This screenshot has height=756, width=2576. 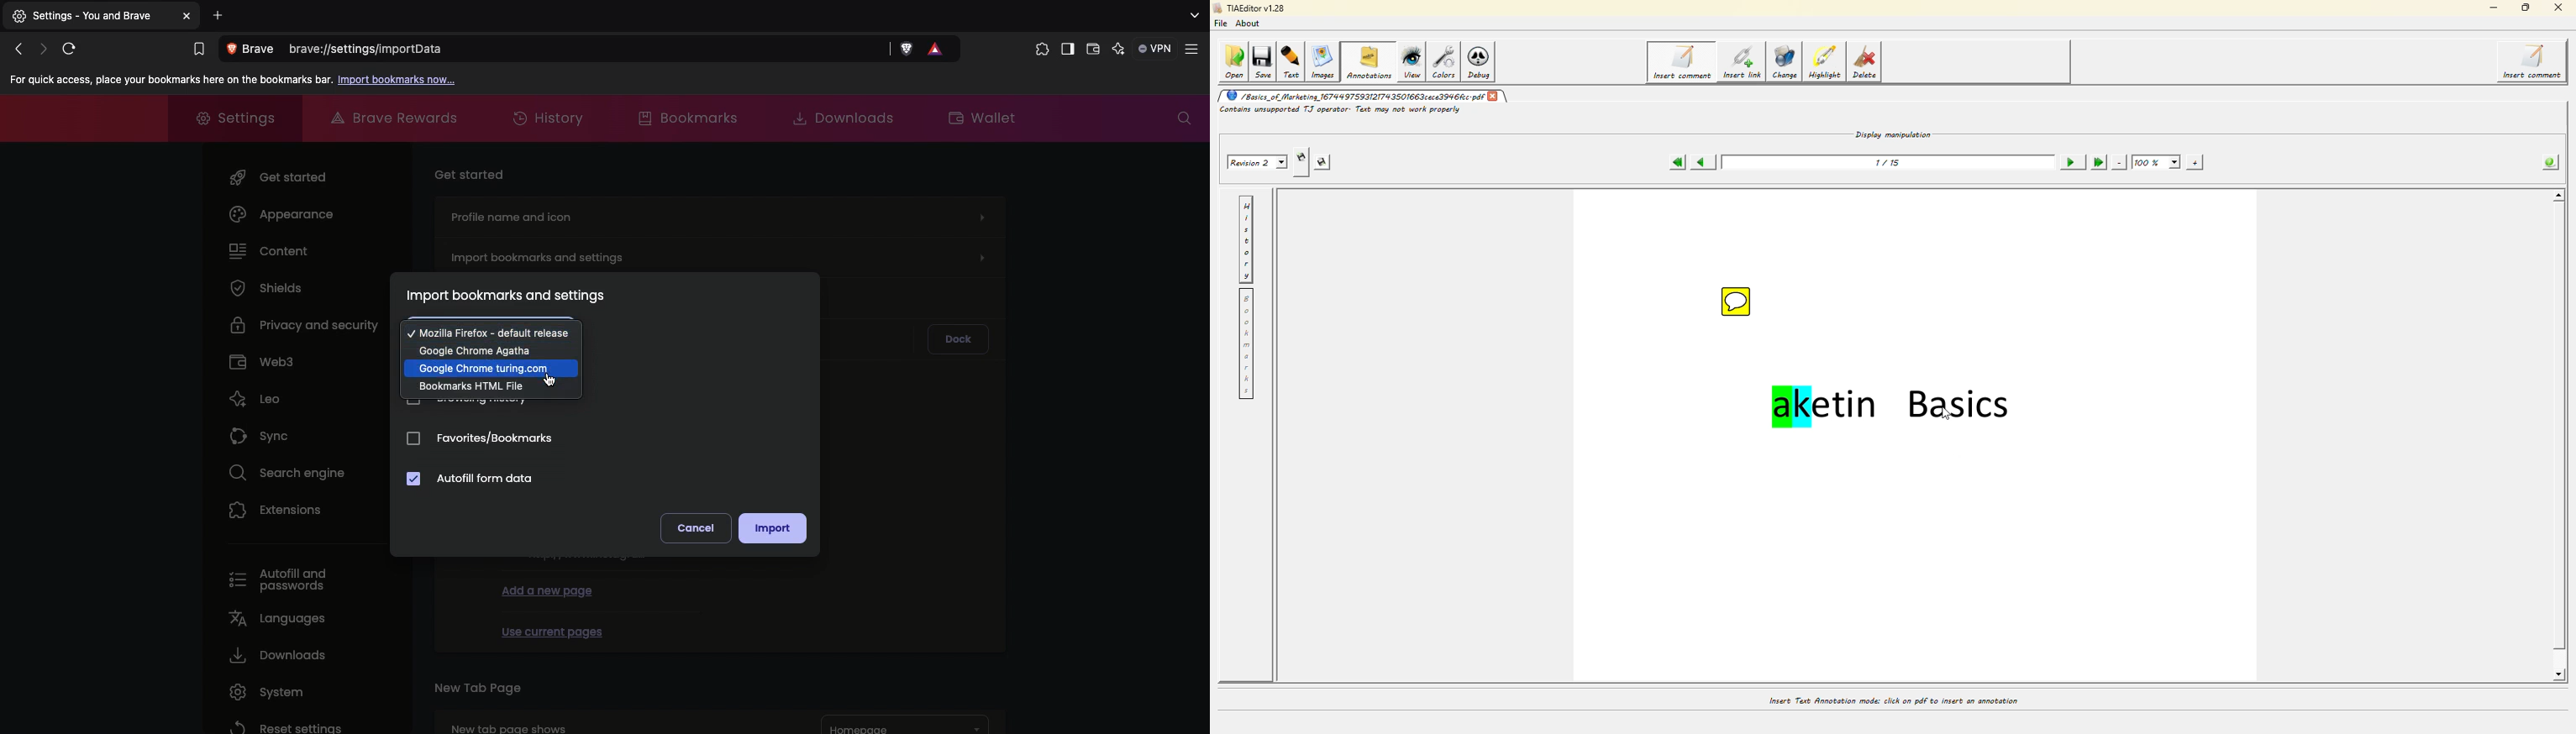 I want to click on text, so click(x=1294, y=61).